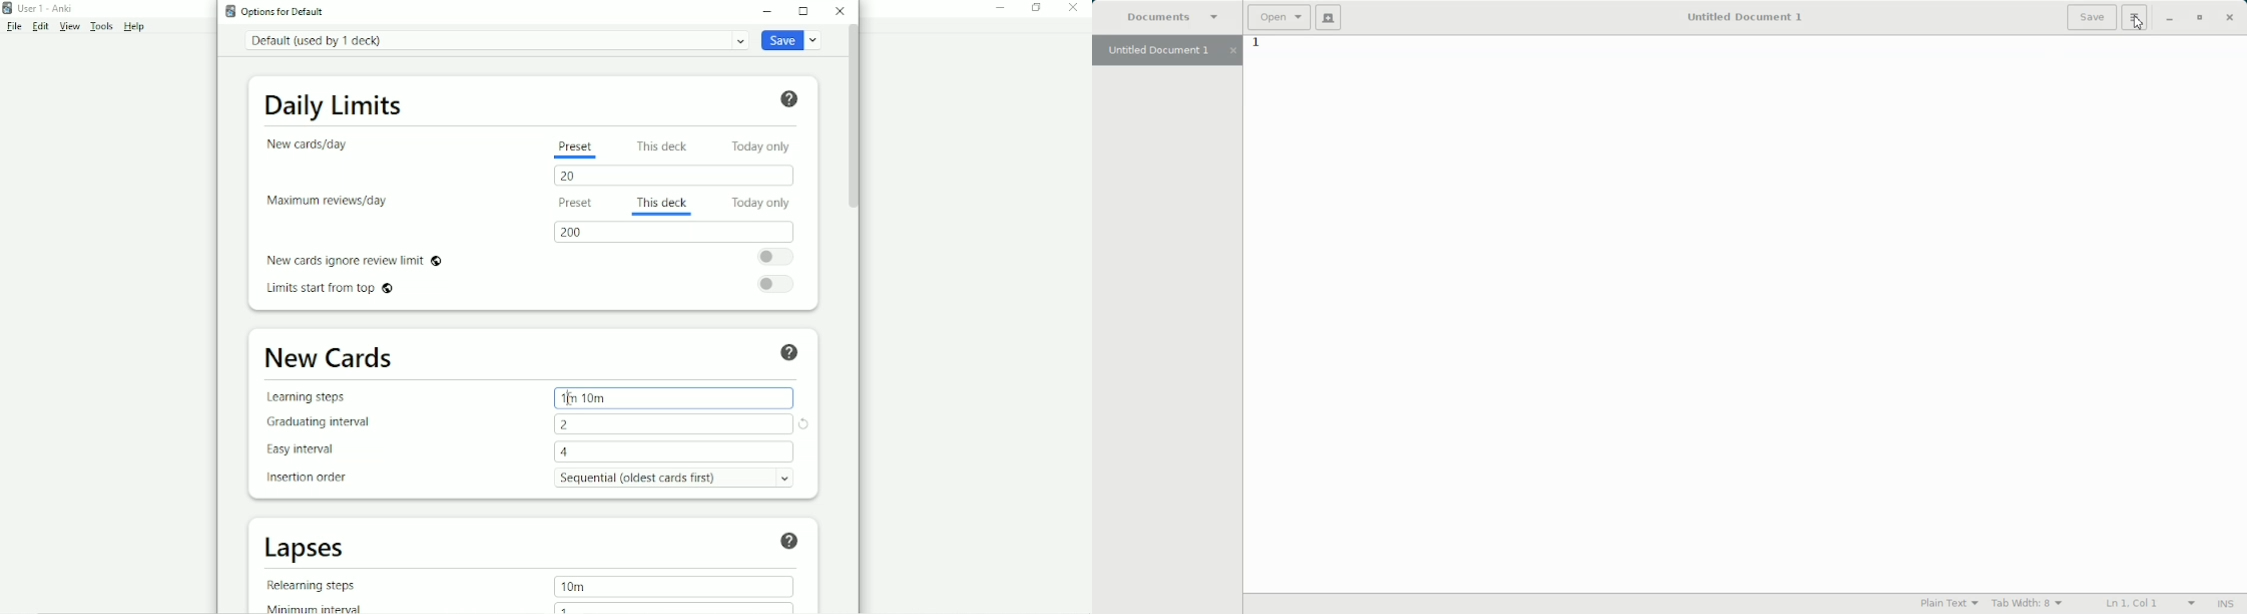 This screenshot has width=2268, height=616. Describe the element at coordinates (309, 607) in the screenshot. I see `Minimum interval` at that location.